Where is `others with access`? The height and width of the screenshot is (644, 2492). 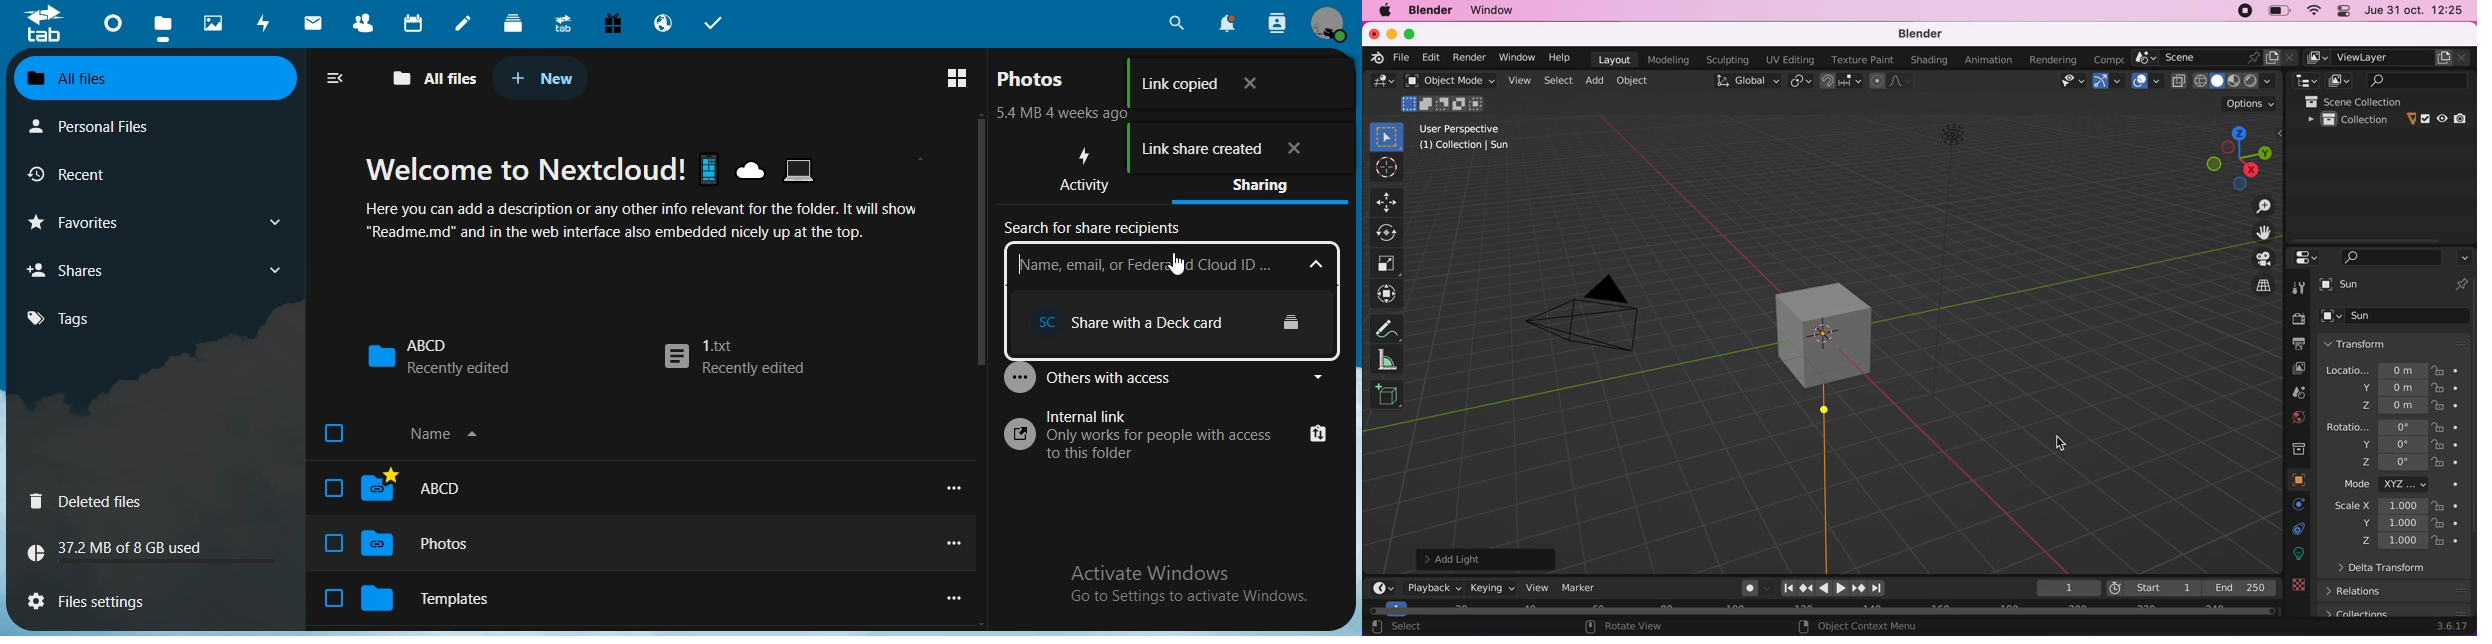
others with access is located at coordinates (1167, 375).